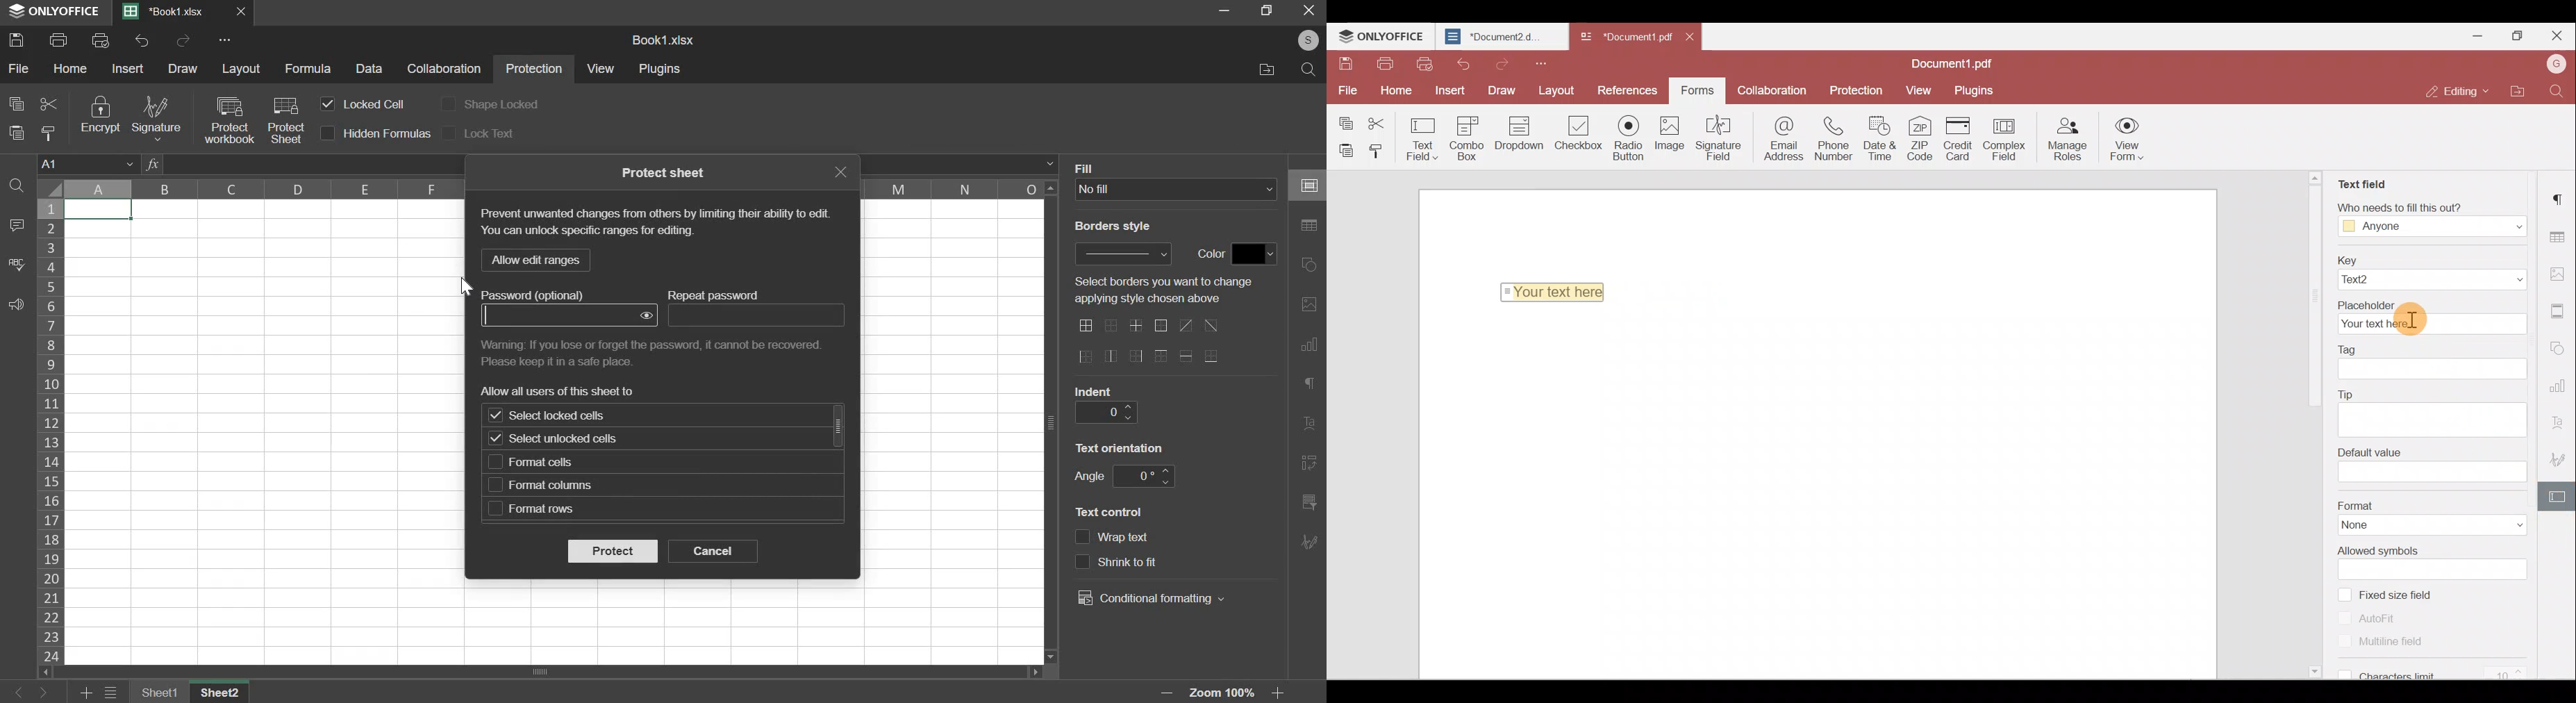 This screenshot has width=2576, height=728. What do you see at coordinates (2439, 570) in the screenshot?
I see `Allowed symbols field` at bounding box center [2439, 570].